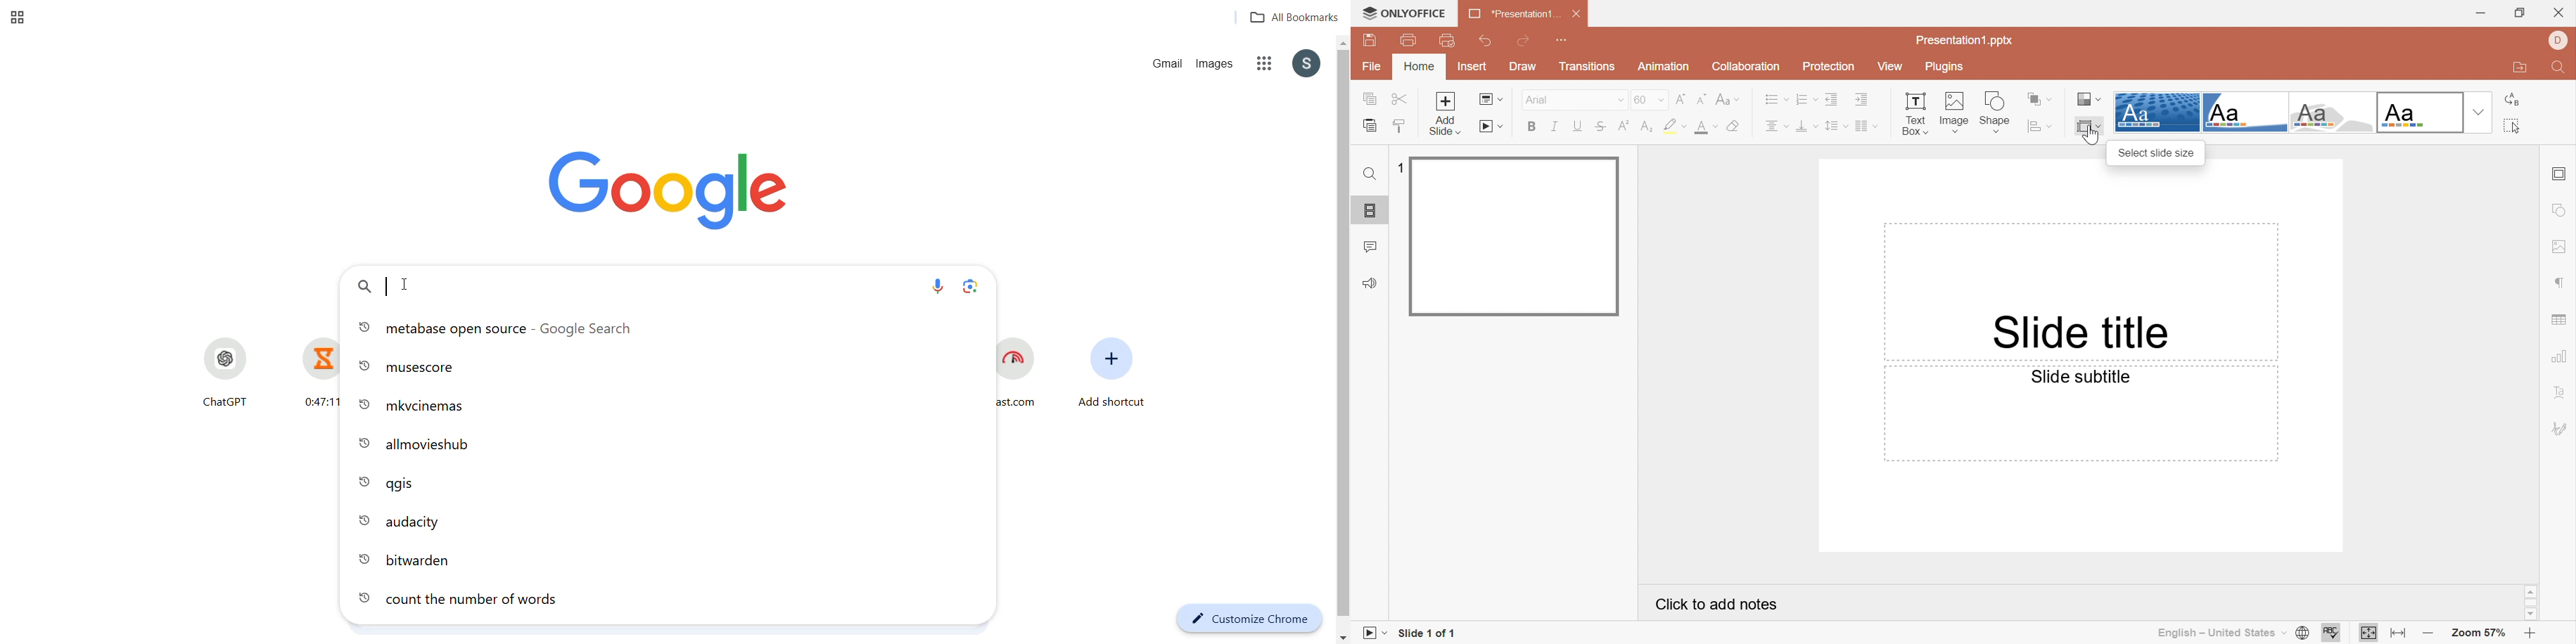 The height and width of the screenshot is (644, 2576). I want to click on Superscript, so click(1622, 125).